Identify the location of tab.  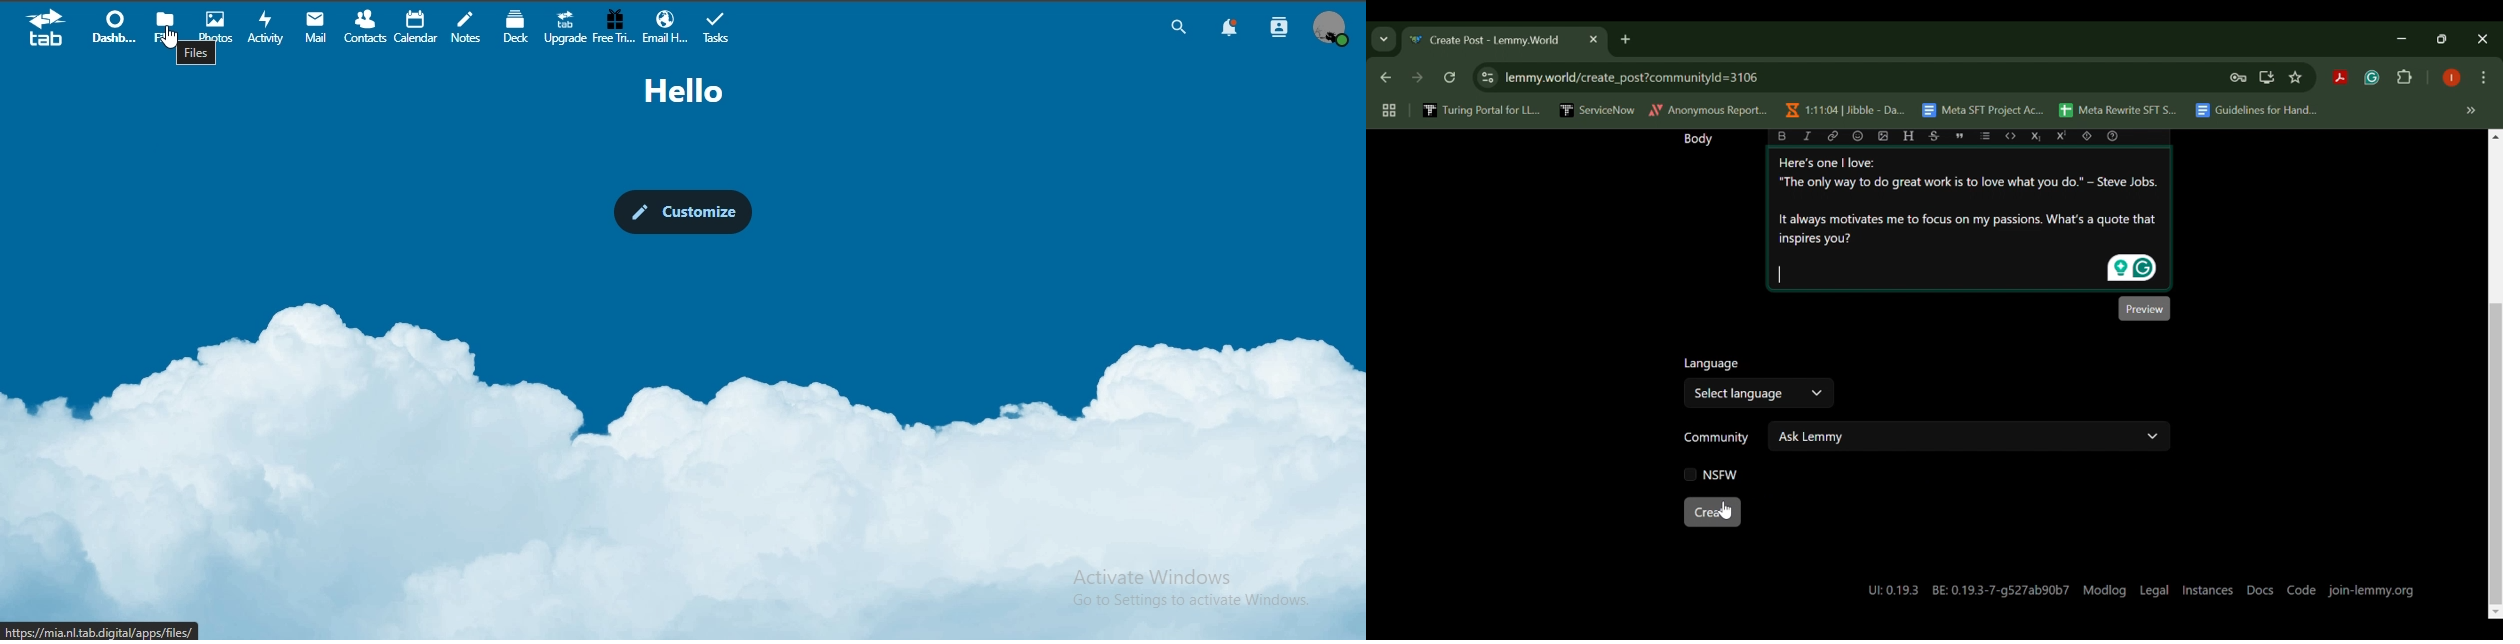
(47, 30).